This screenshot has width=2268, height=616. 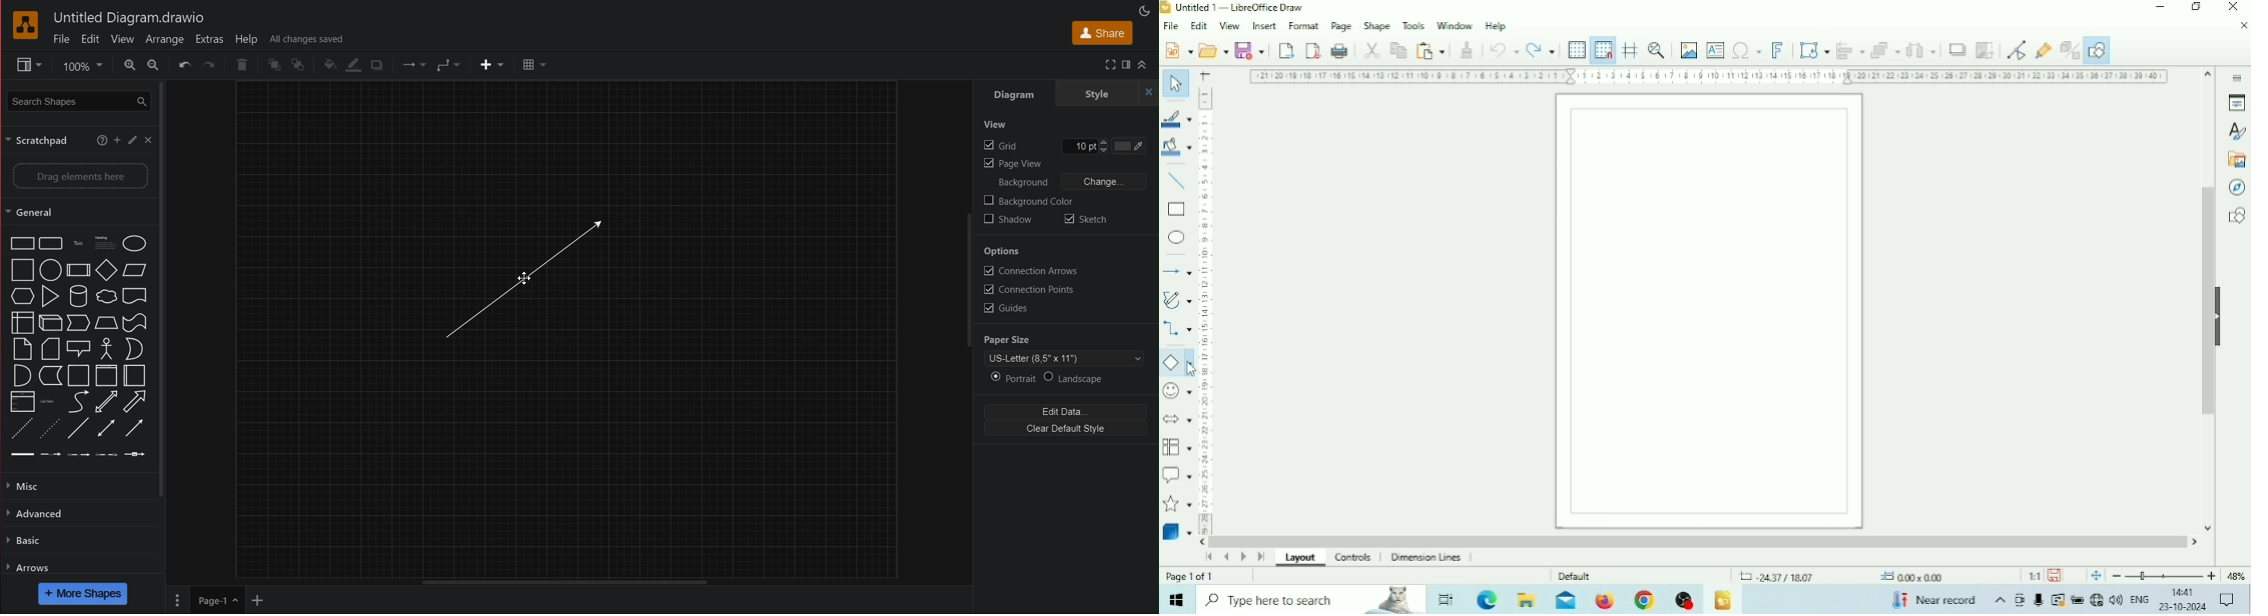 I want to click on Logo, so click(x=27, y=26).